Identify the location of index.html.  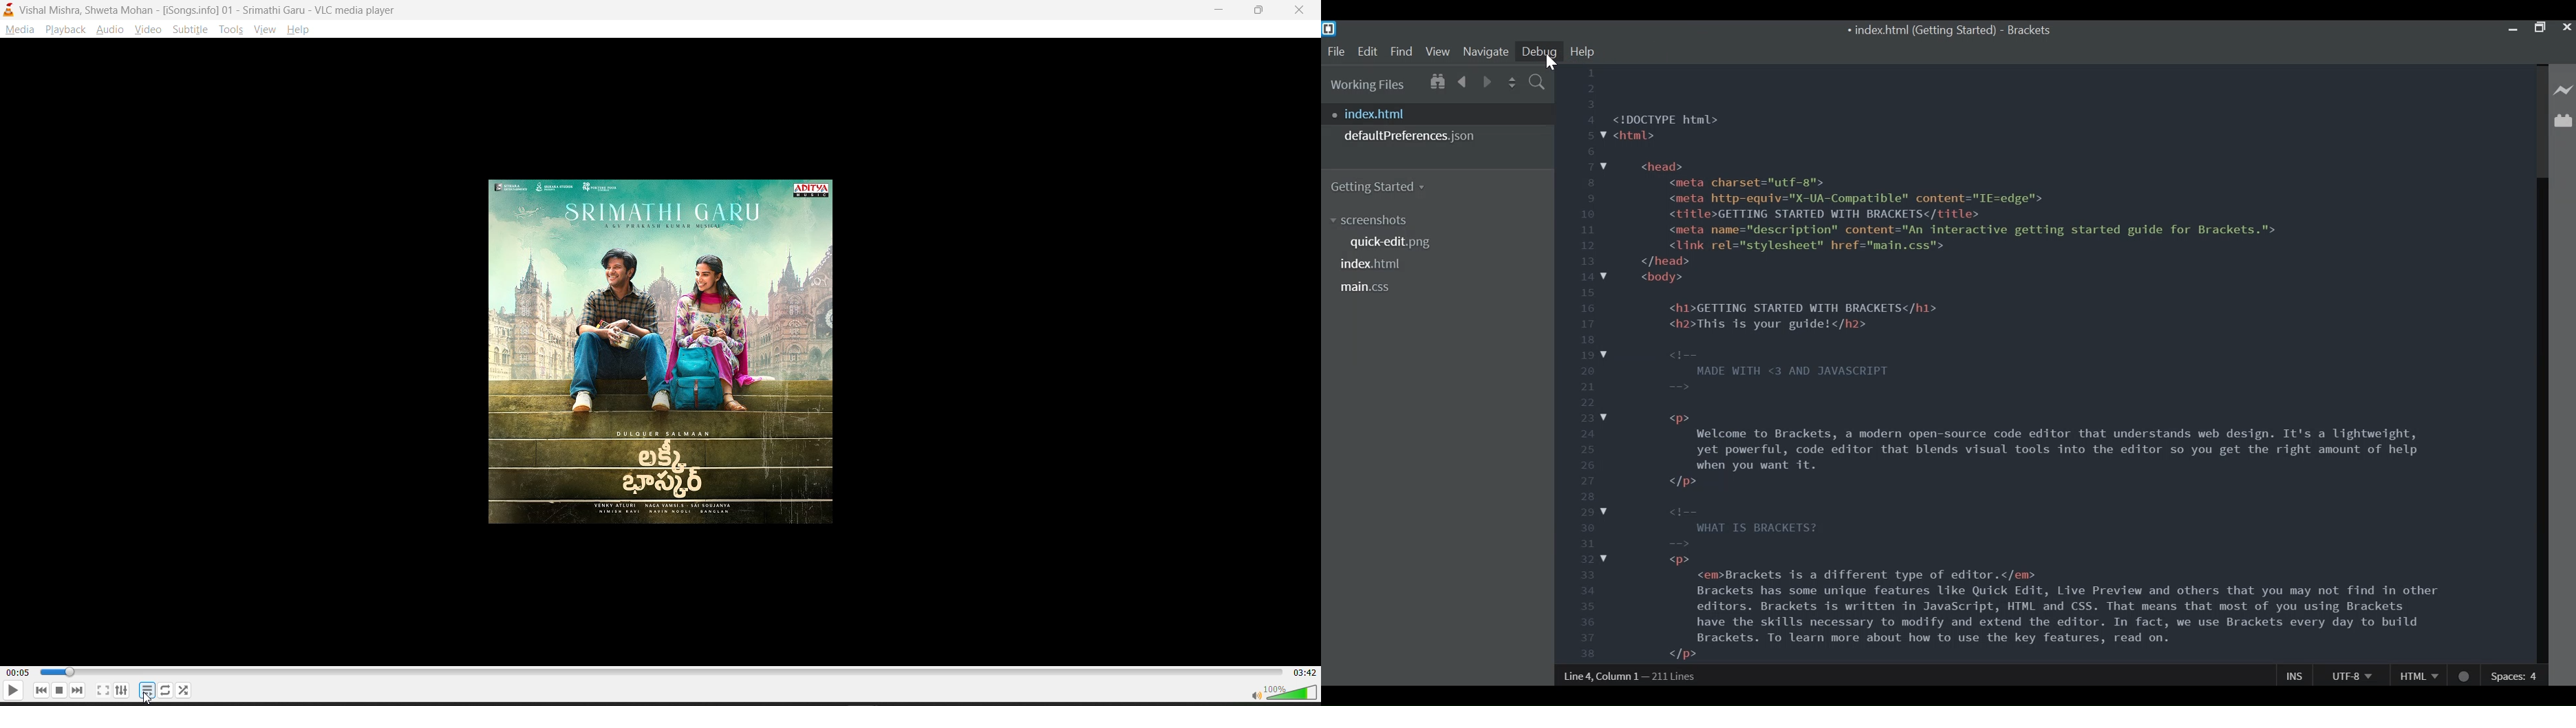
(1373, 263).